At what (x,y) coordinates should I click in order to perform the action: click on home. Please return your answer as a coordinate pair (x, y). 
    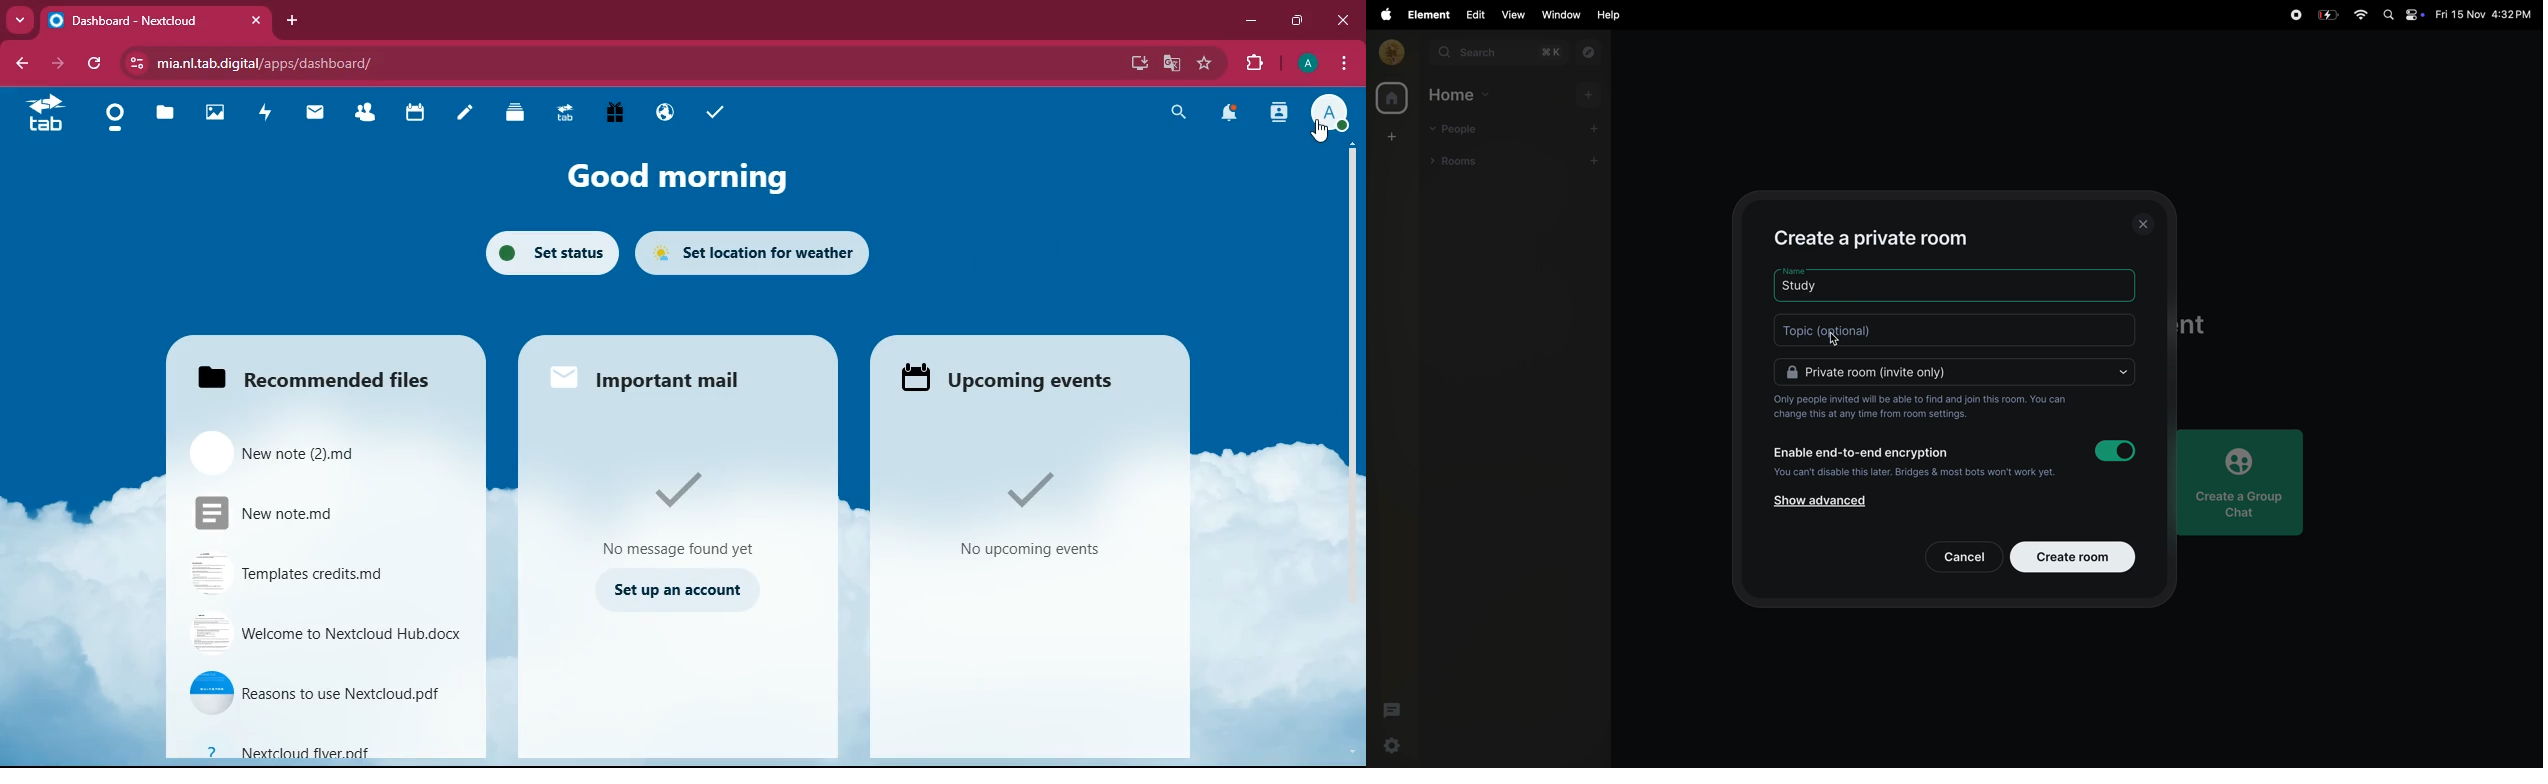
    Looking at the image, I should click on (1460, 95).